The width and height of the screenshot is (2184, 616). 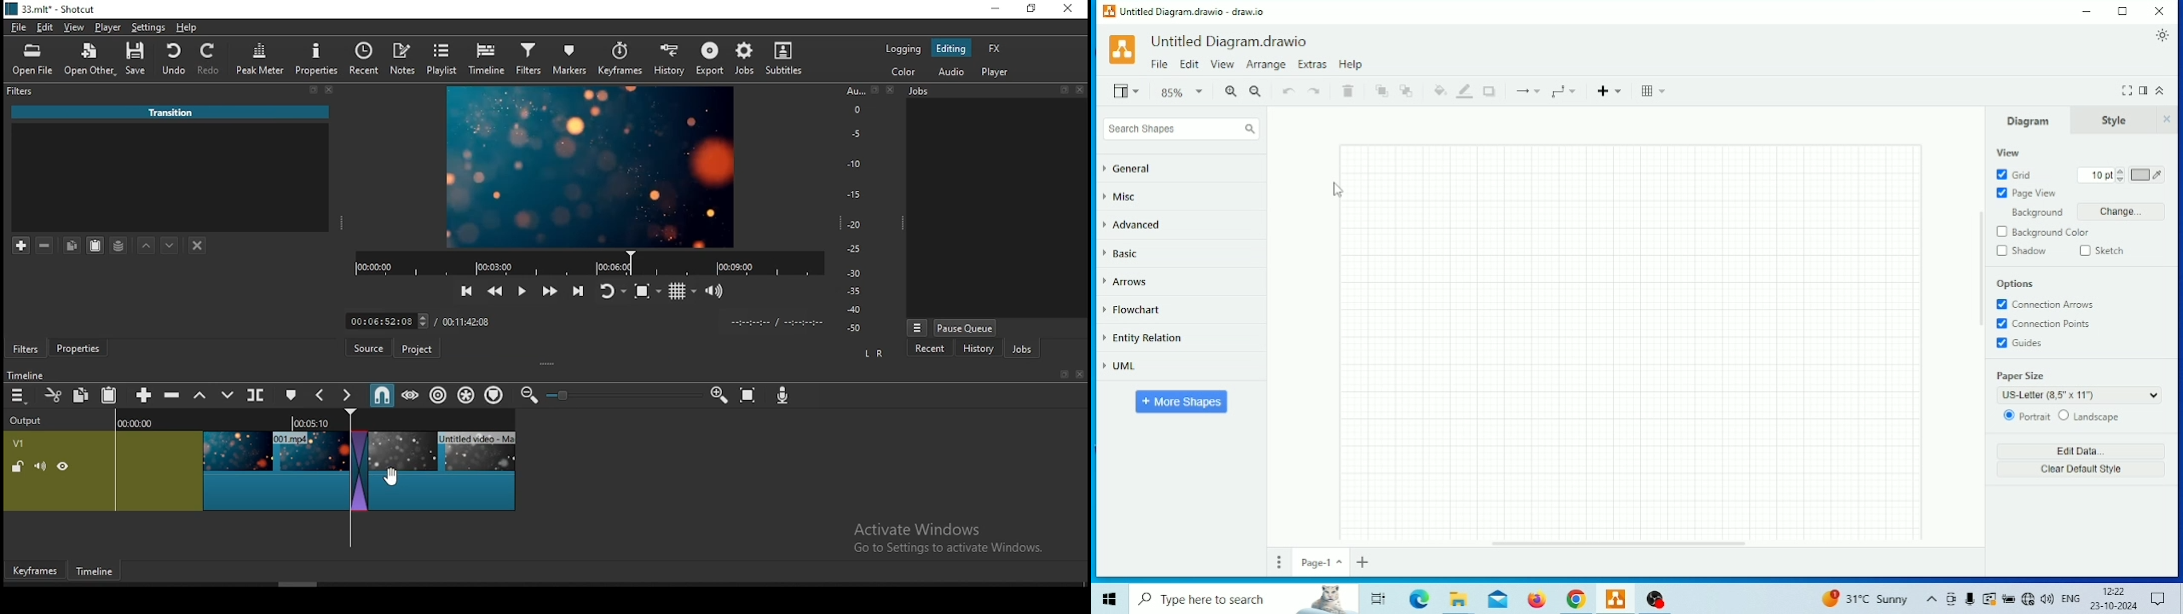 I want to click on ripple markers, so click(x=495, y=394).